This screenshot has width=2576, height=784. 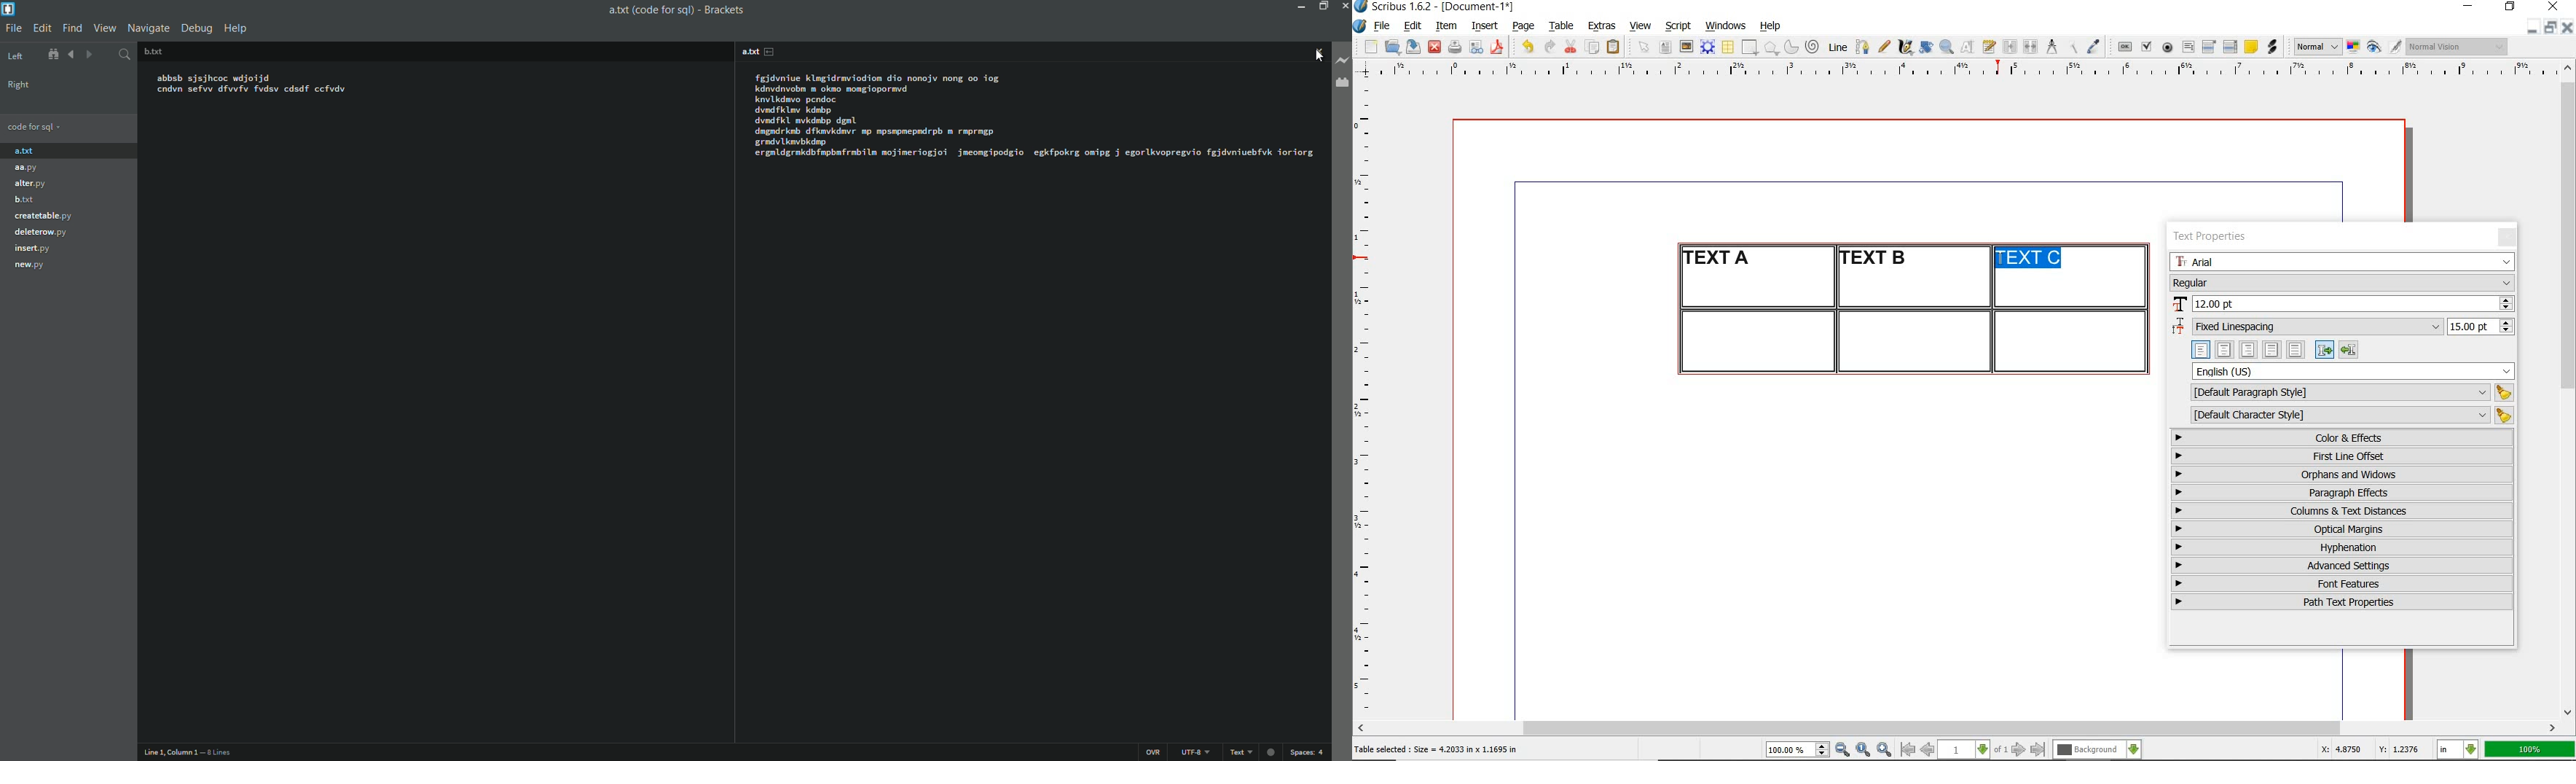 What do you see at coordinates (2167, 49) in the screenshot?
I see `pdf radio button` at bounding box center [2167, 49].